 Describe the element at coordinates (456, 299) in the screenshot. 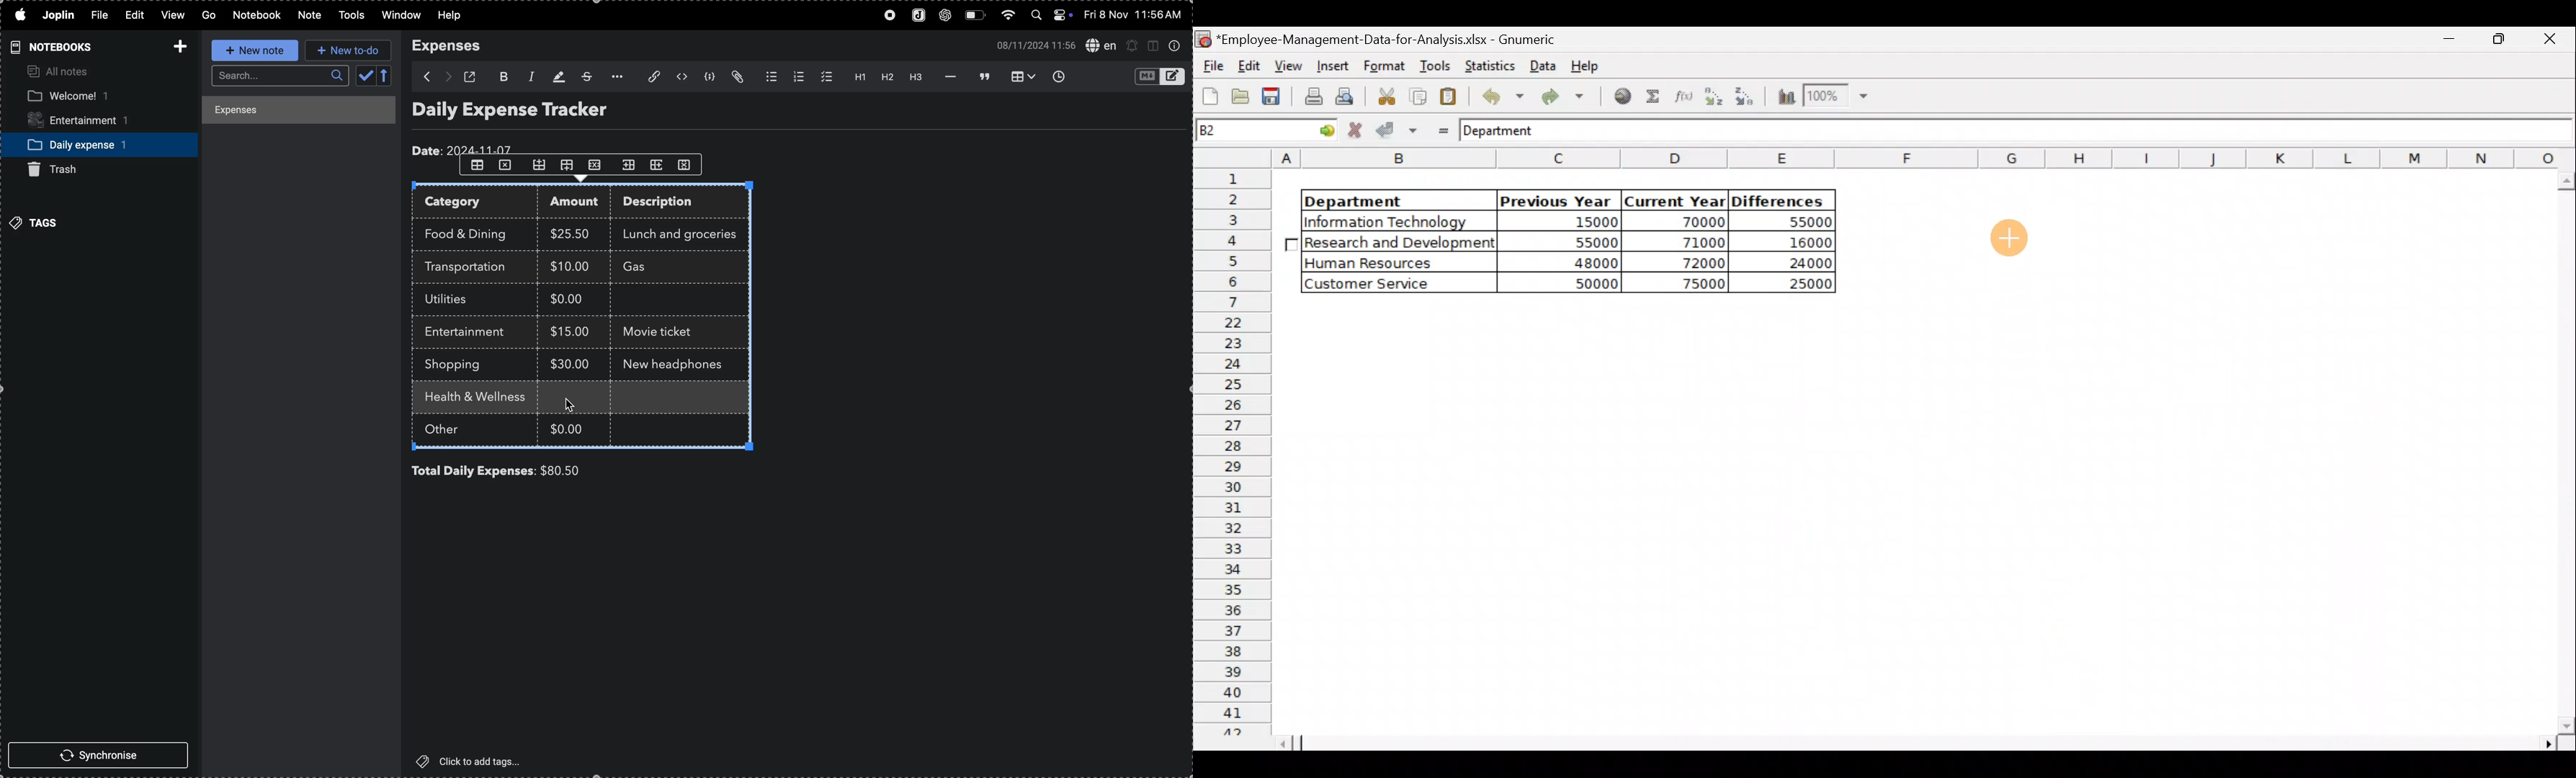

I see `utilites` at that location.